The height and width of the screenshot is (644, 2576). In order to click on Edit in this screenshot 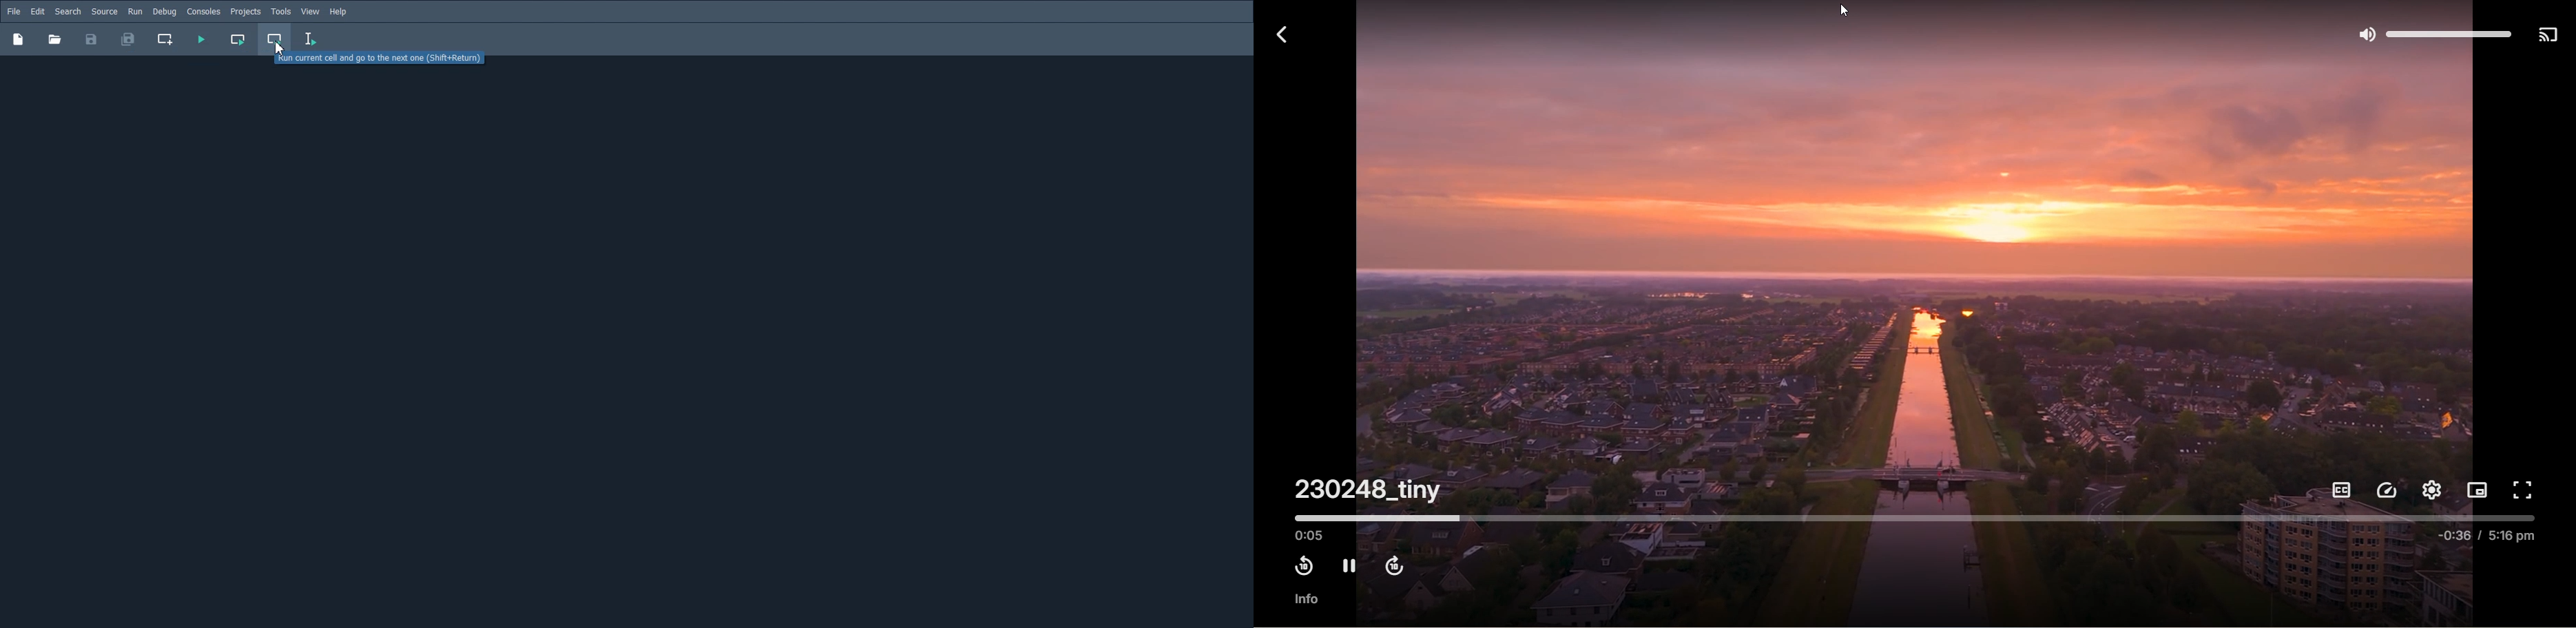, I will do `click(37, 12)`.